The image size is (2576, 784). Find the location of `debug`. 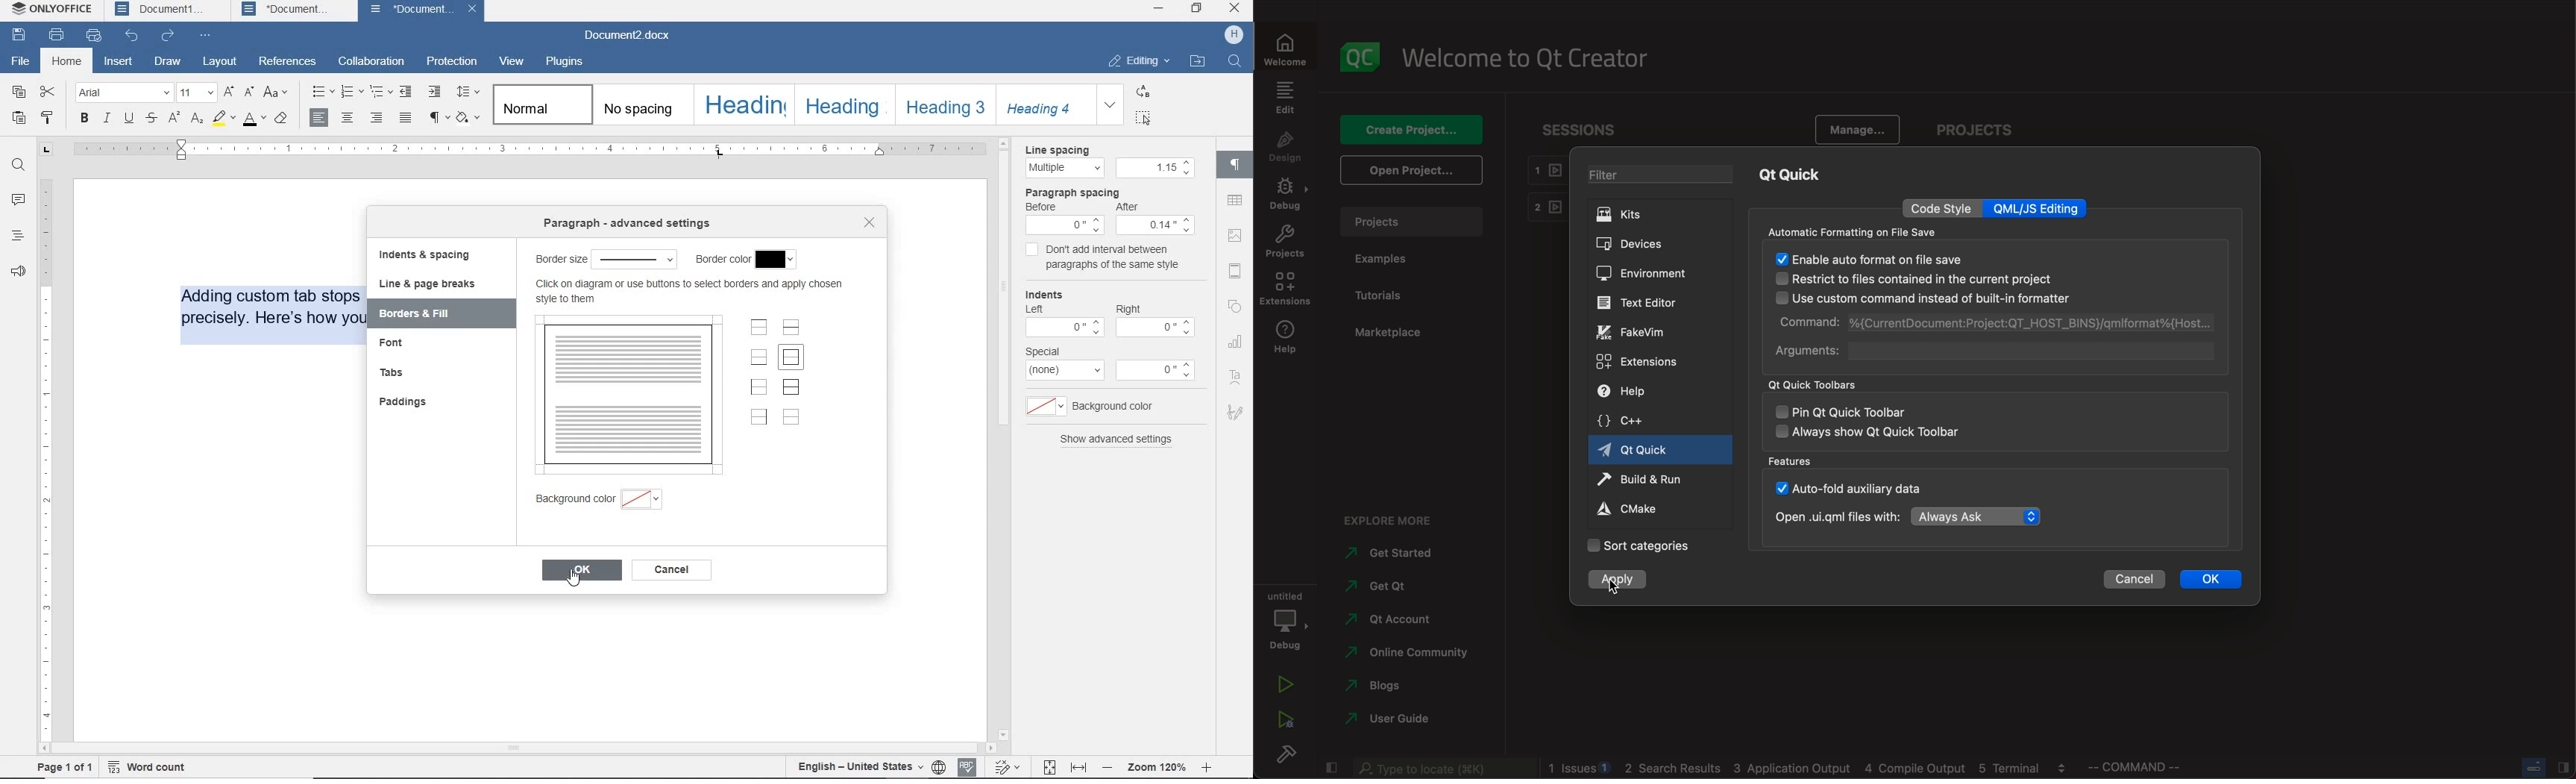

debug is located at coordinates (1286, 194).